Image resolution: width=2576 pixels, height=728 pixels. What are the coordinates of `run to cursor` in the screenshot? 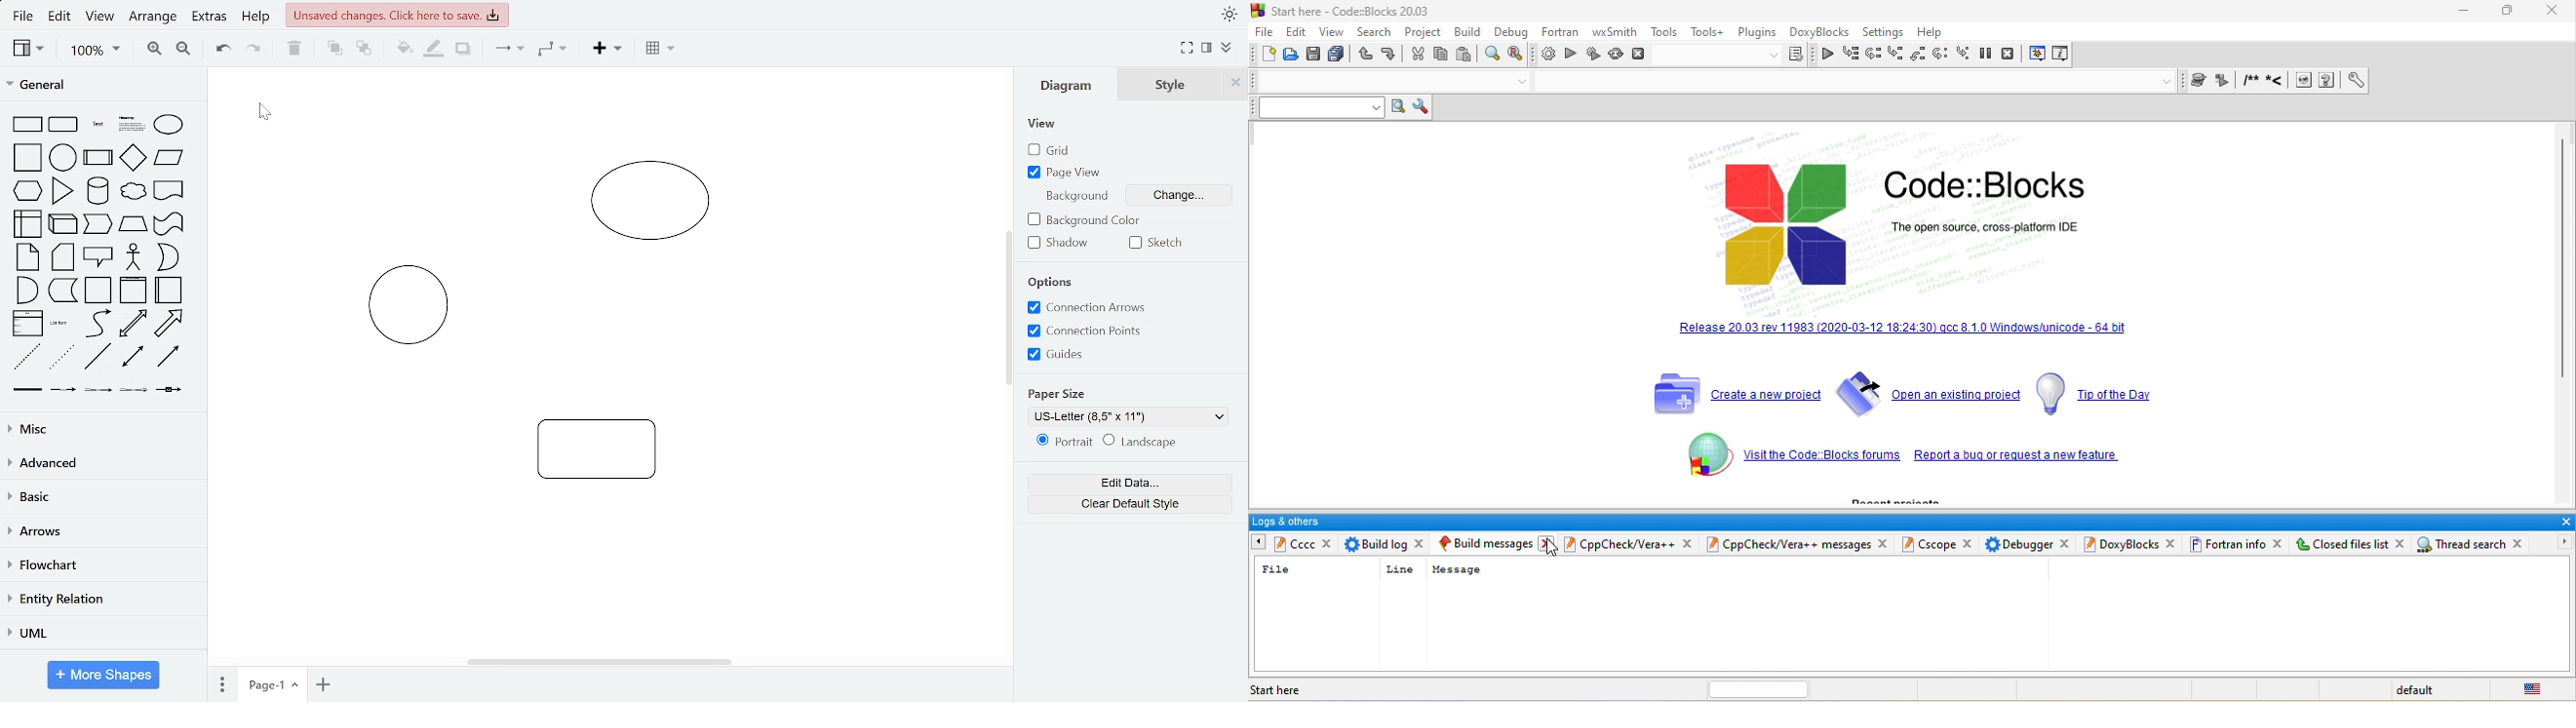 It's located at (1850, 53).